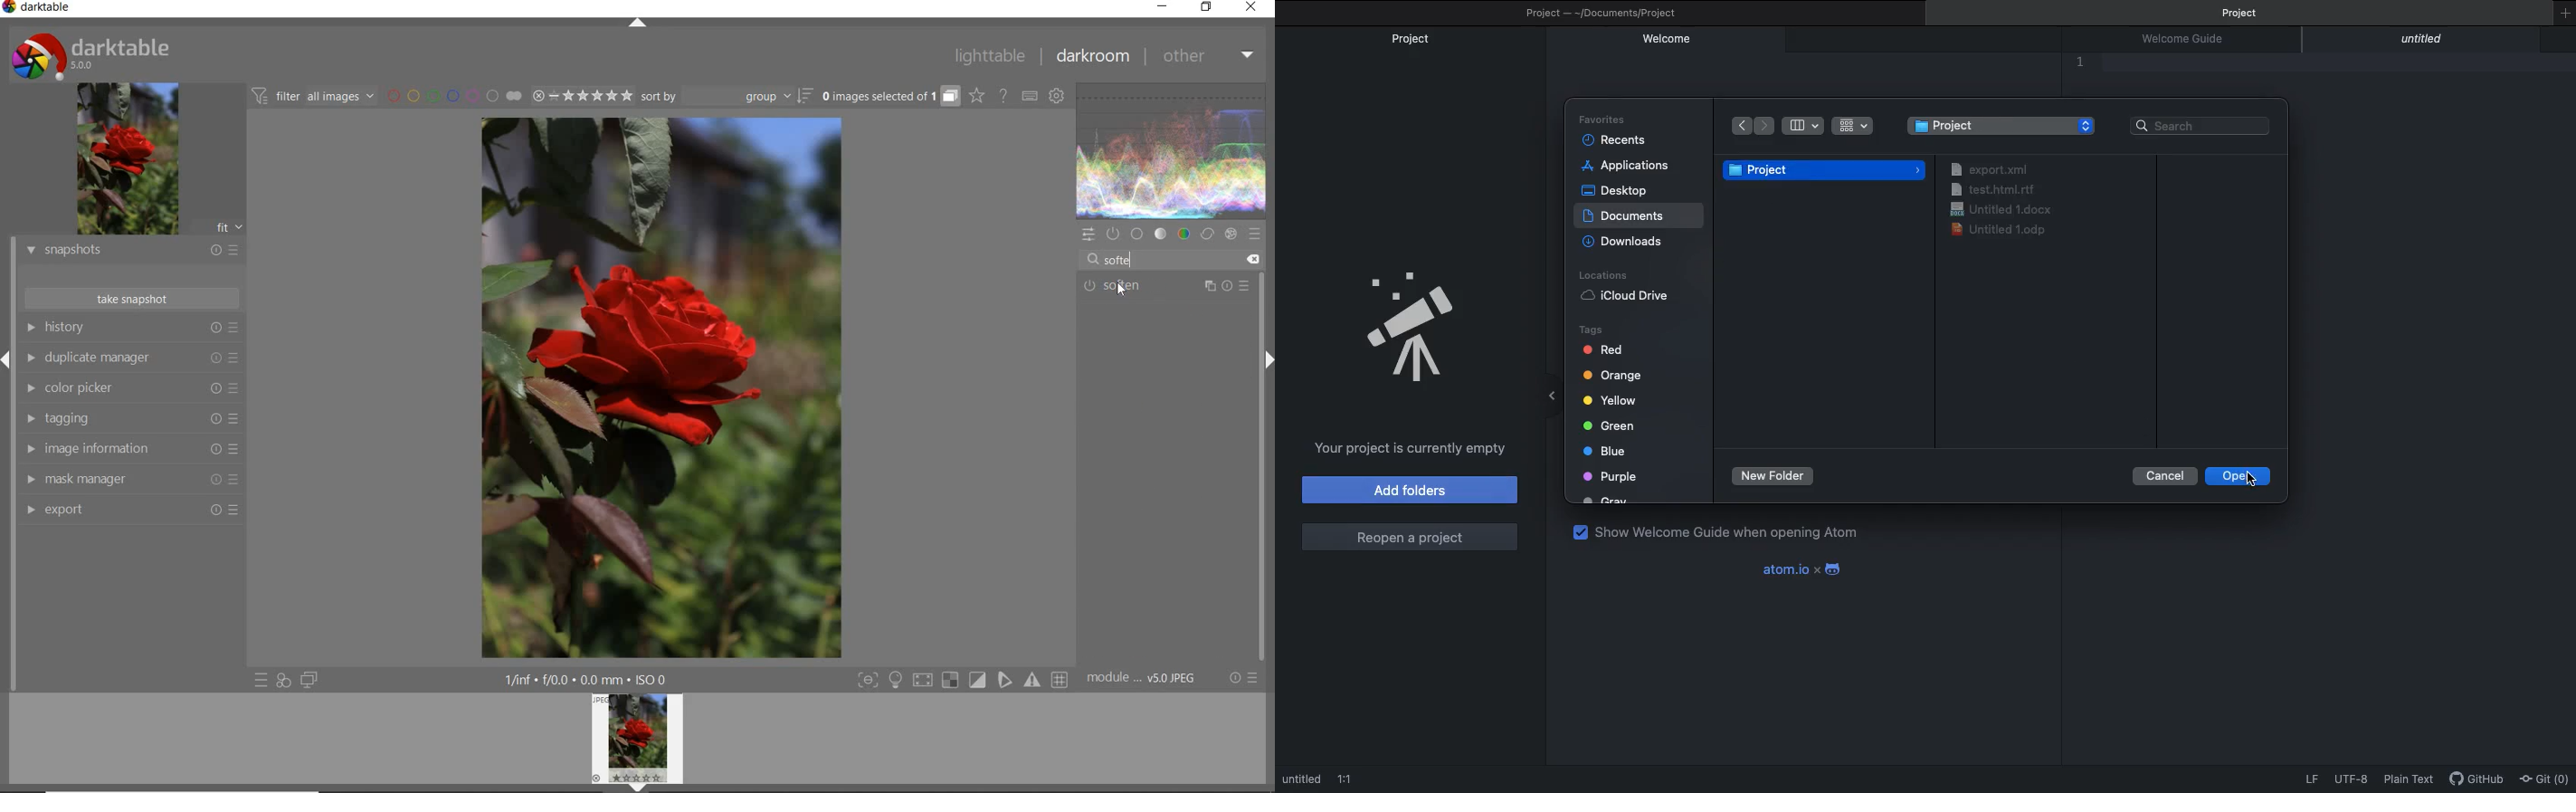 The width and height of the screenshot is (2576, 812). I want to click on UTF-8, so click(2351, 777).